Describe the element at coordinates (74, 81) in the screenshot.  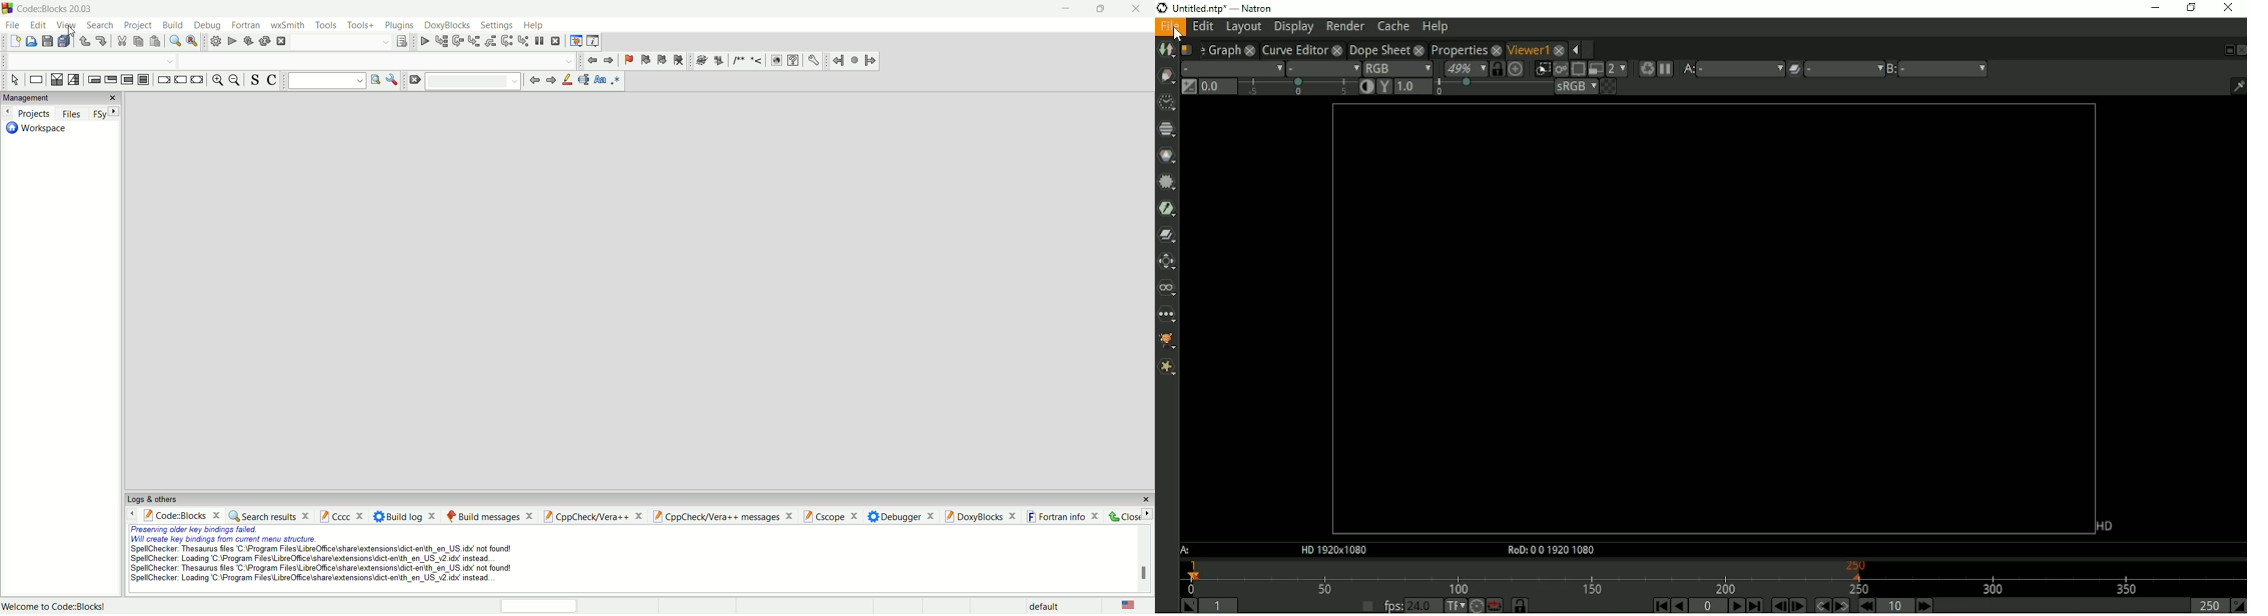
I see `selection` at that location.